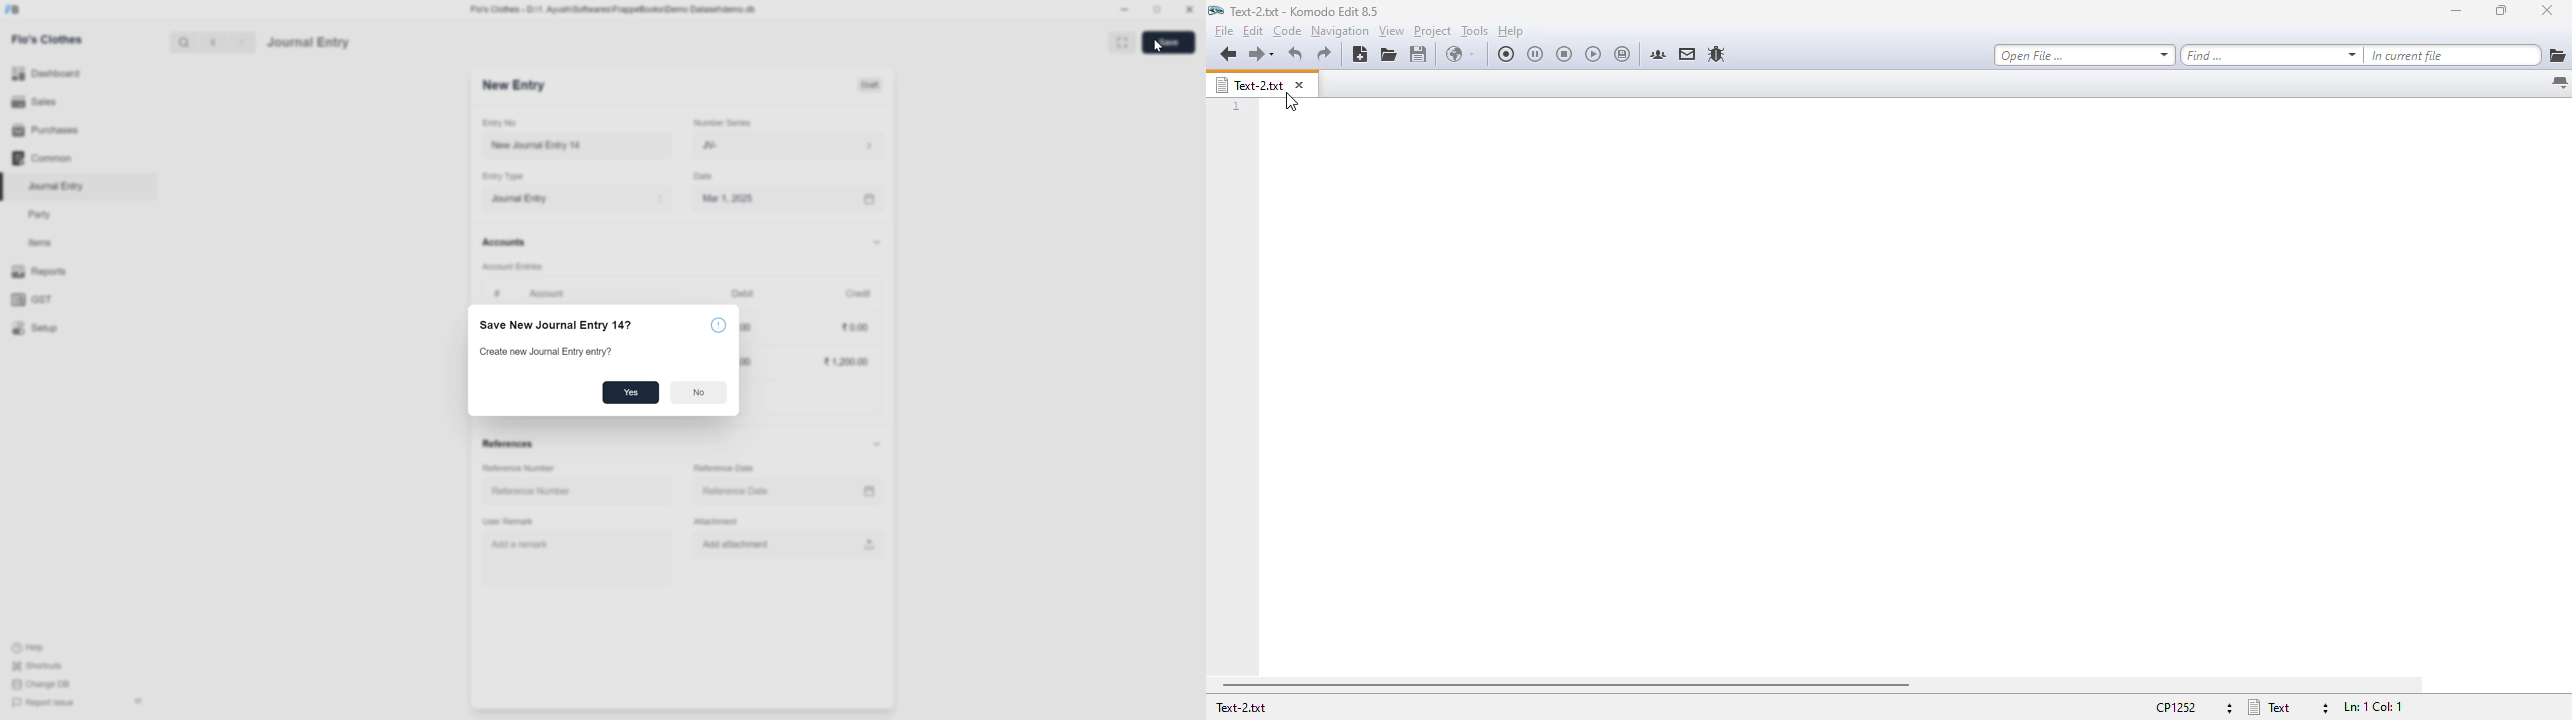 The image size is (2576, 728). I want to click on Save, so click(1170, 43).